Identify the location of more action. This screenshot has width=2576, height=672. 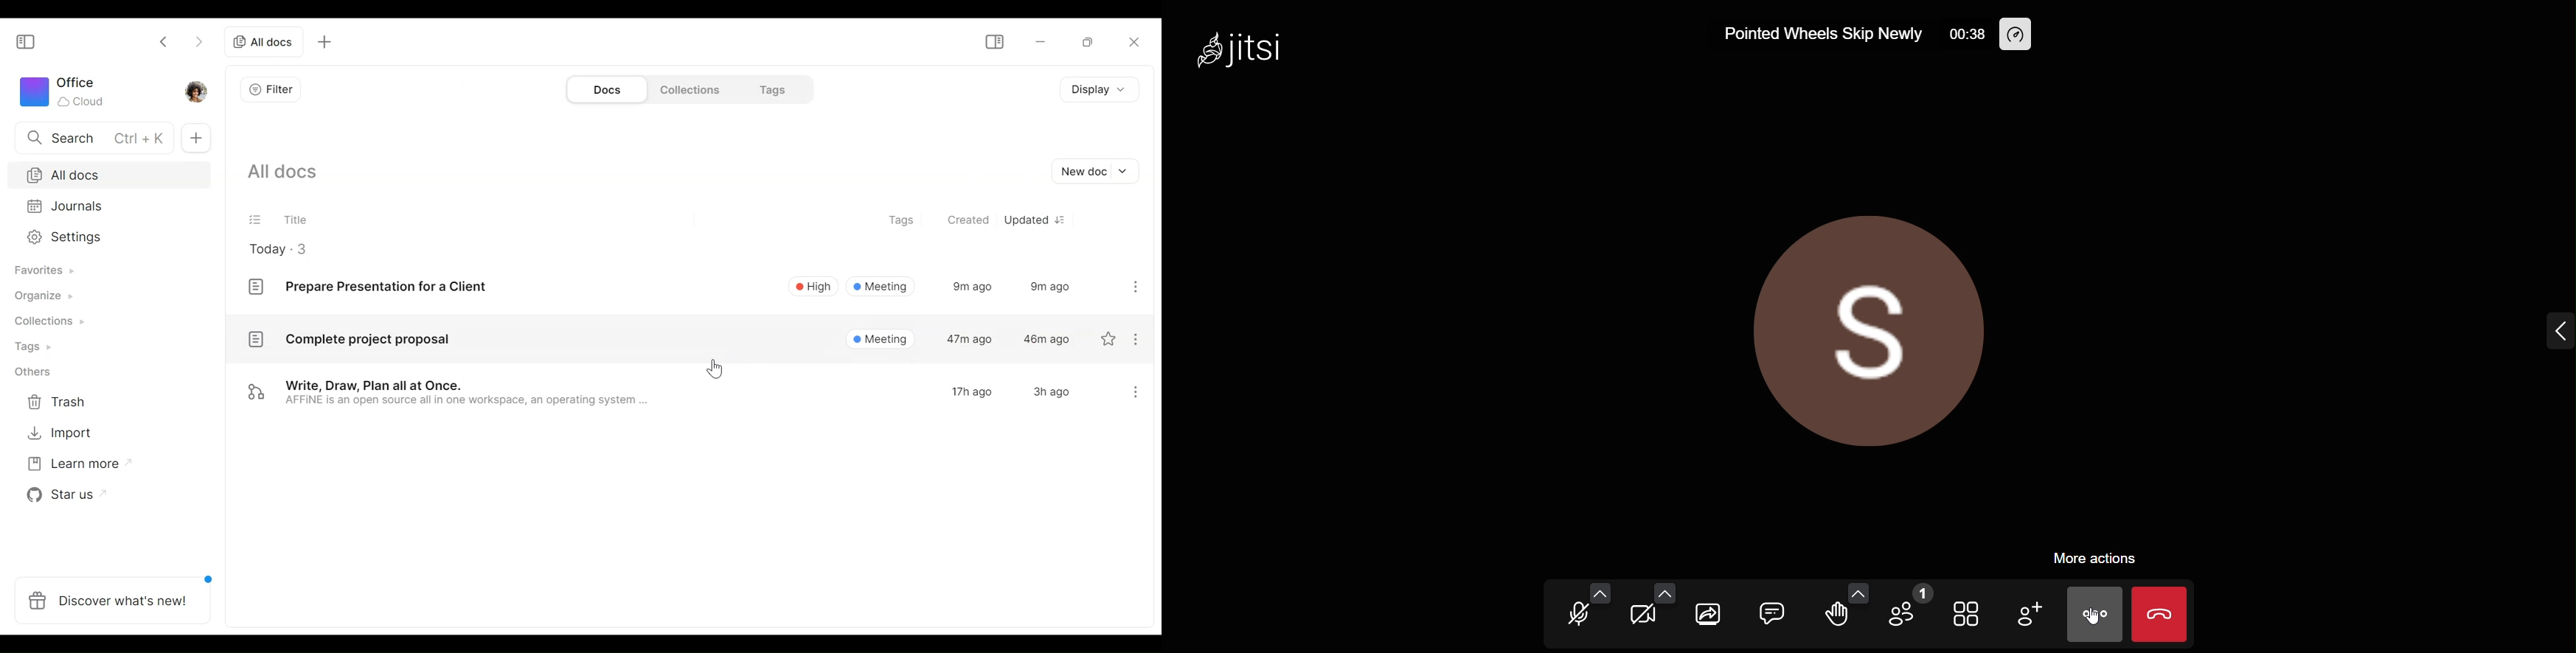
(2085, 563).